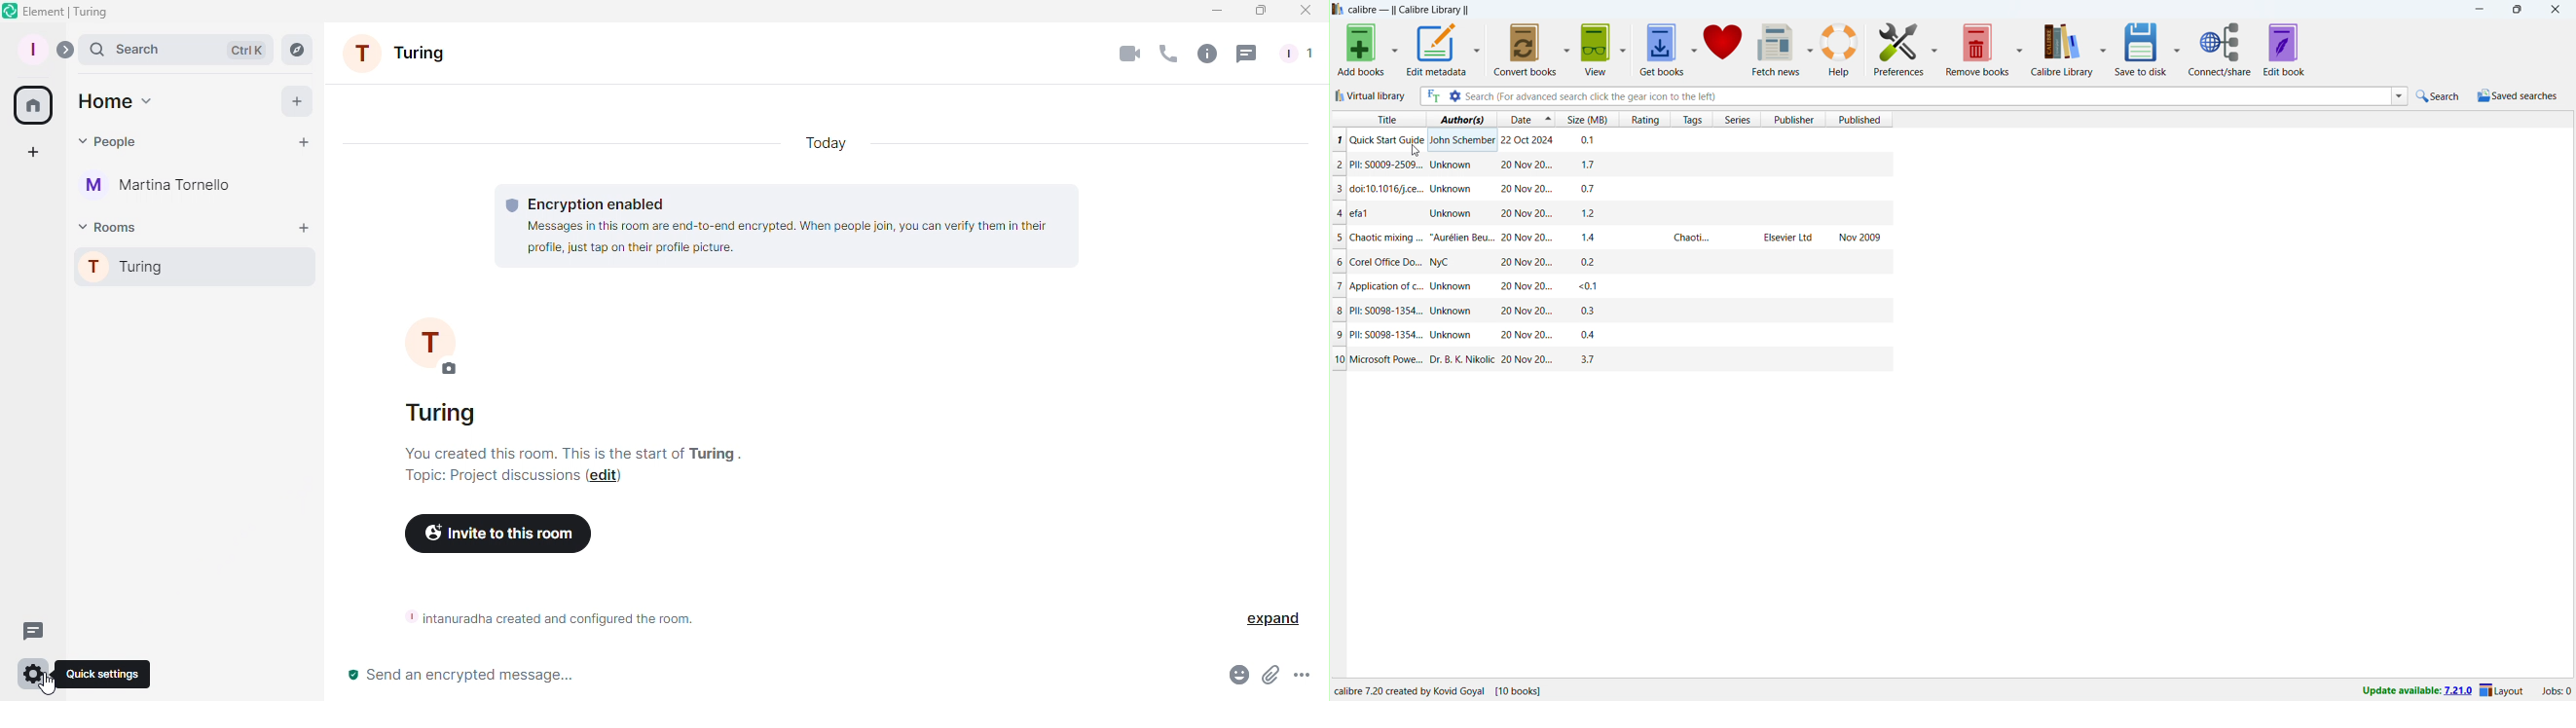 The height and width of the screenshot is (728, 2576). I want to click on Expand, so click(1262, 615).